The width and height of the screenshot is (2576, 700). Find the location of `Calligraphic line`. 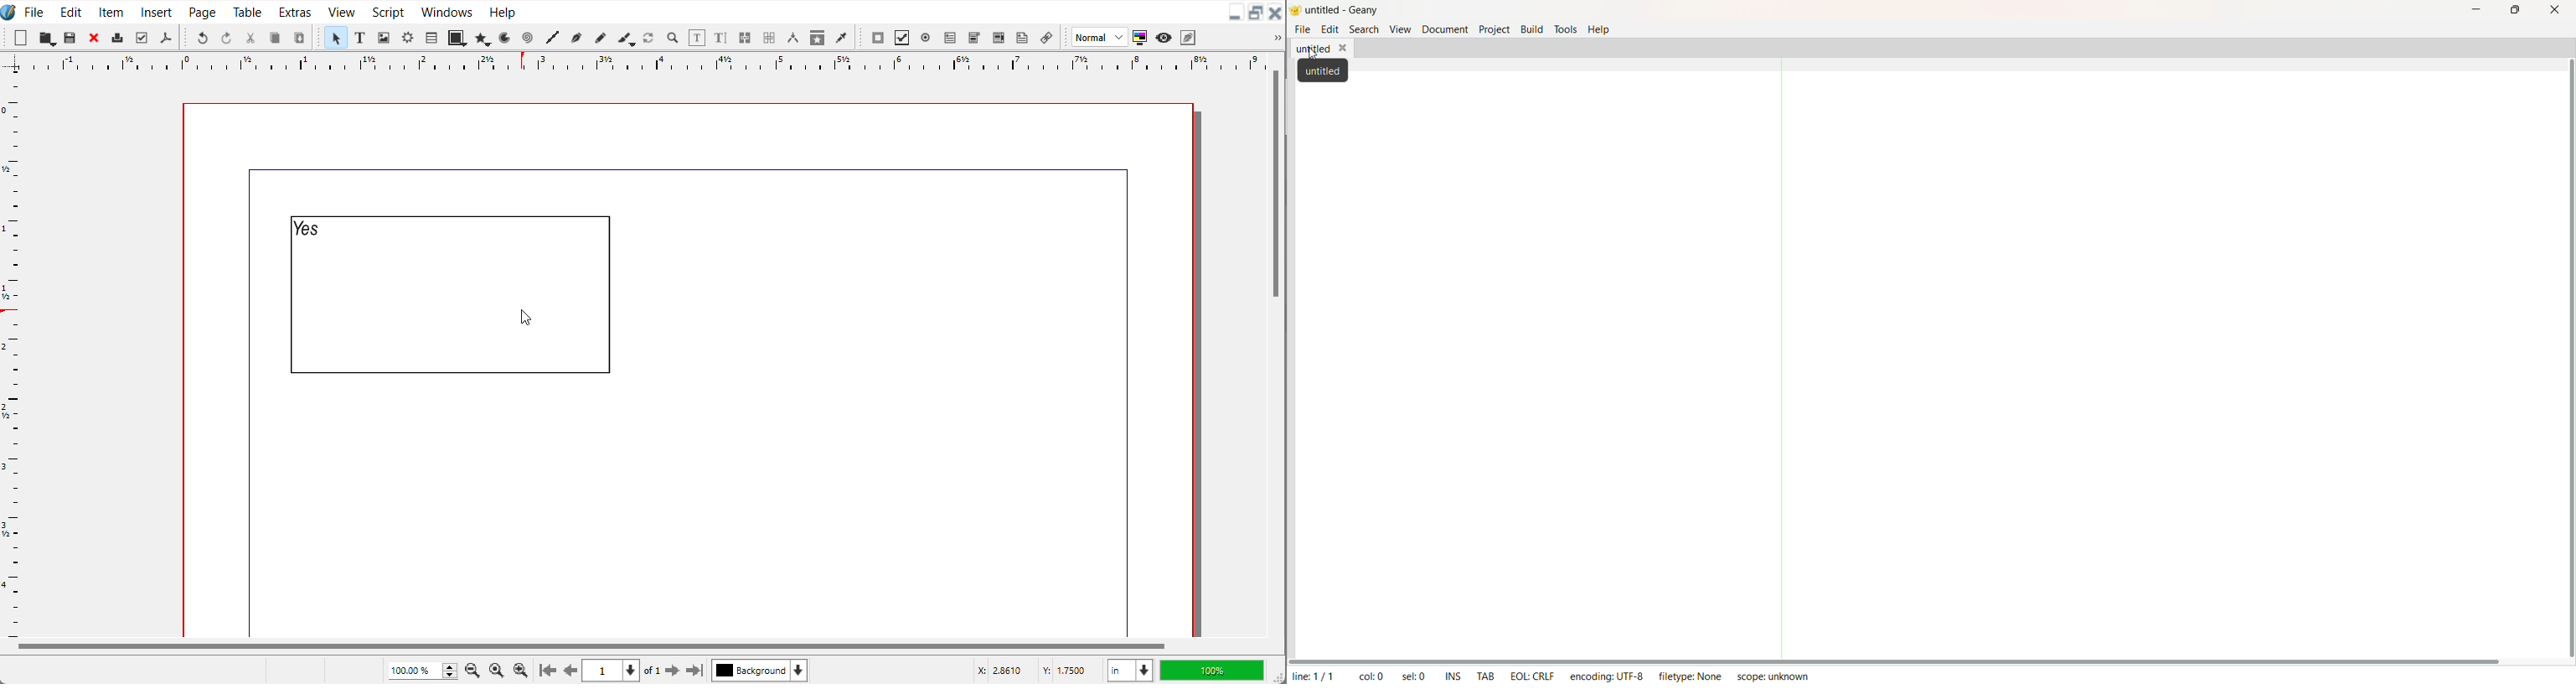

Calligraphic line is located at coordinates (626, 39).